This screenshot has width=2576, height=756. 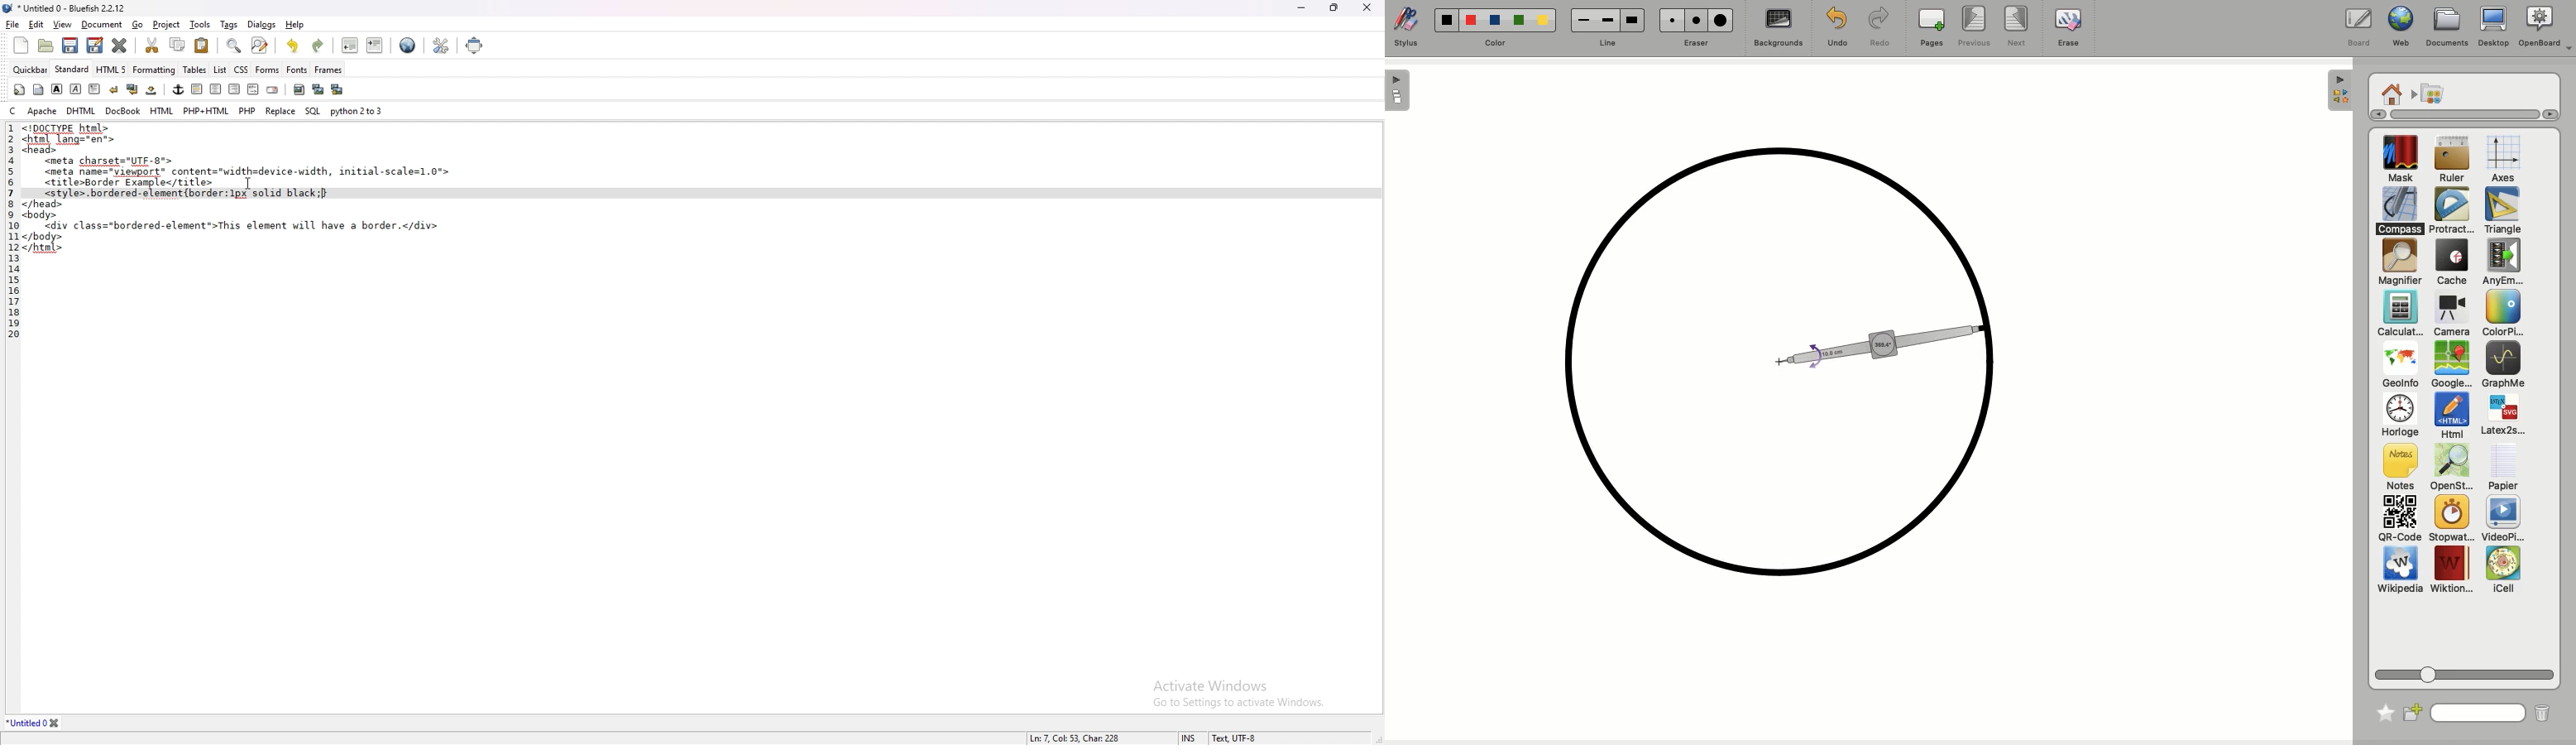 I want to click on php, so click(x=247, y=109).